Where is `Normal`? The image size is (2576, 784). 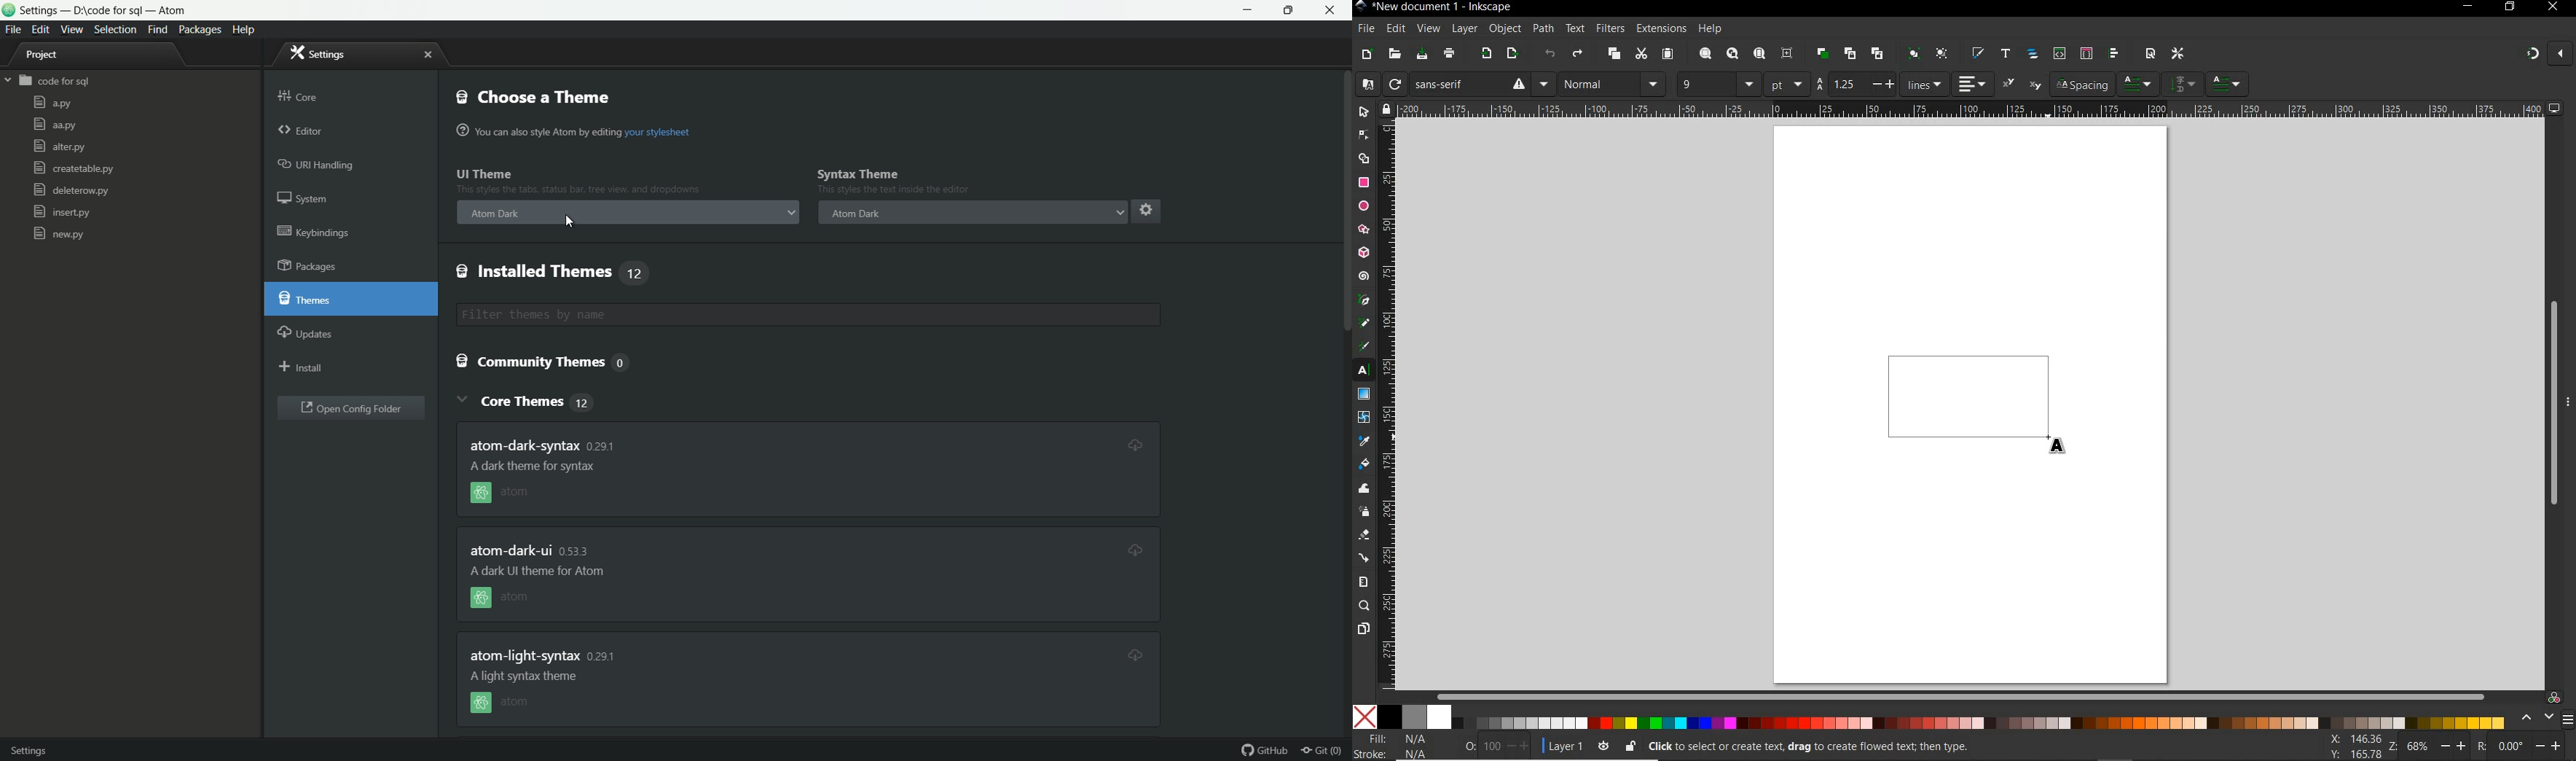
Normal is located at coordinates (1598, 84).